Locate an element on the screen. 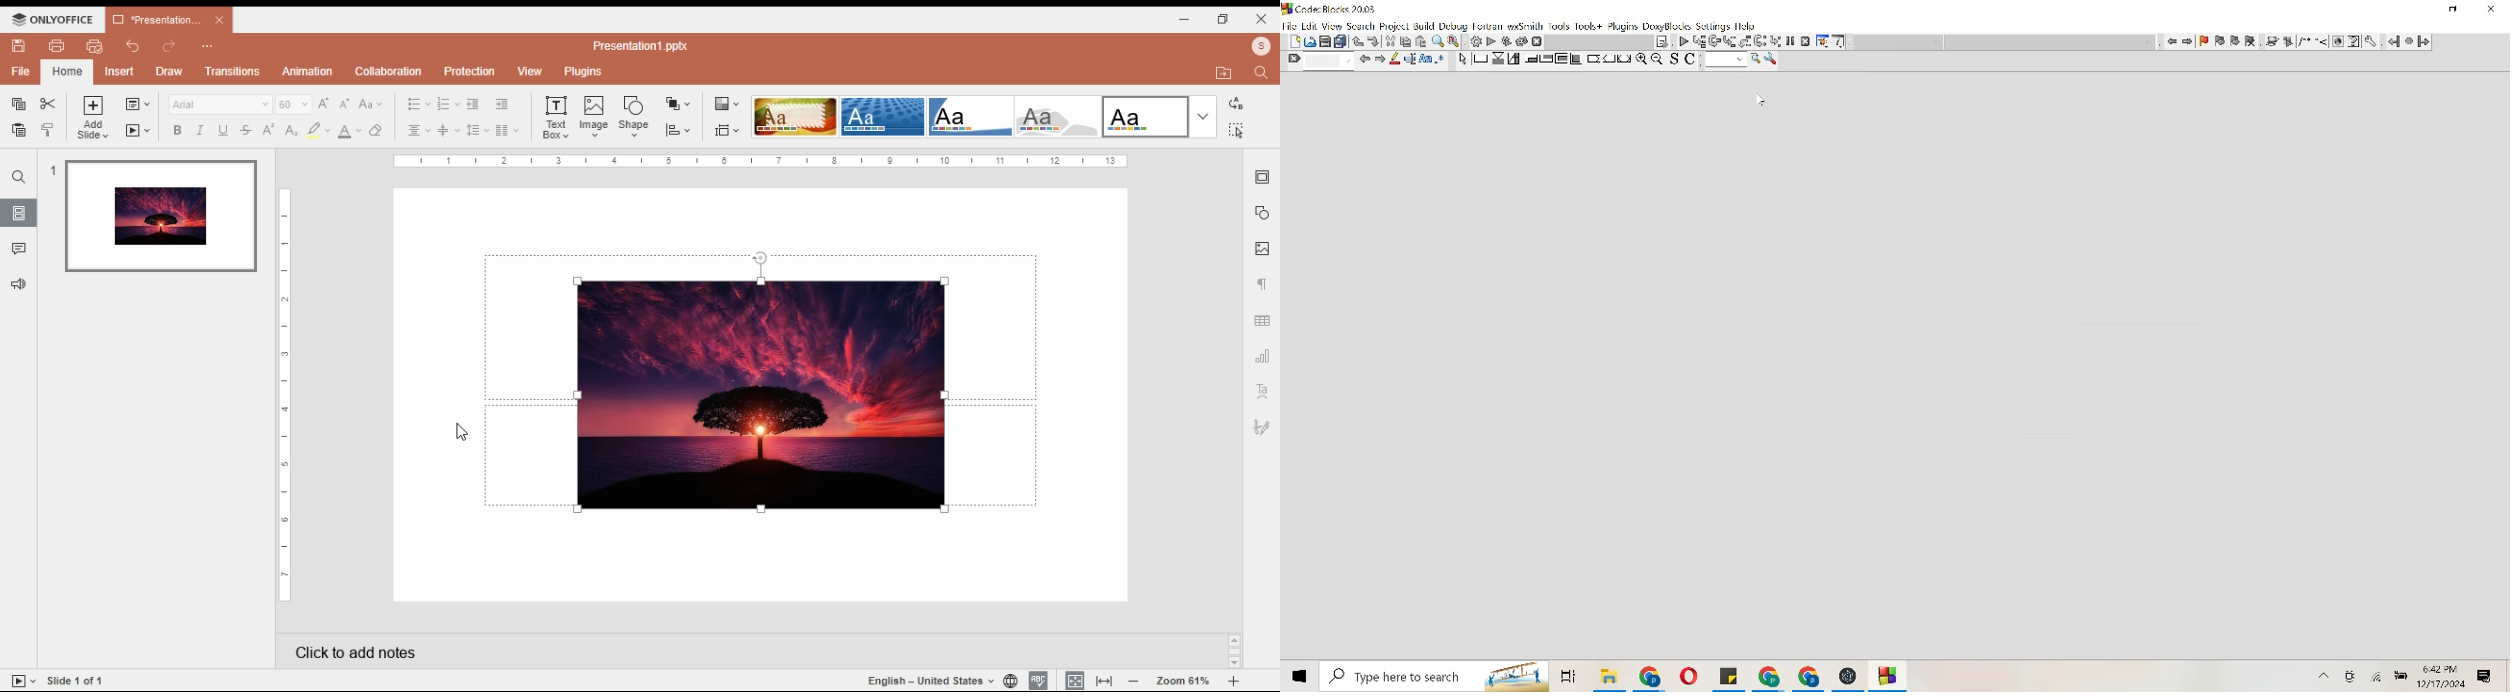  Search bar is located at coordinates (1433, 677).